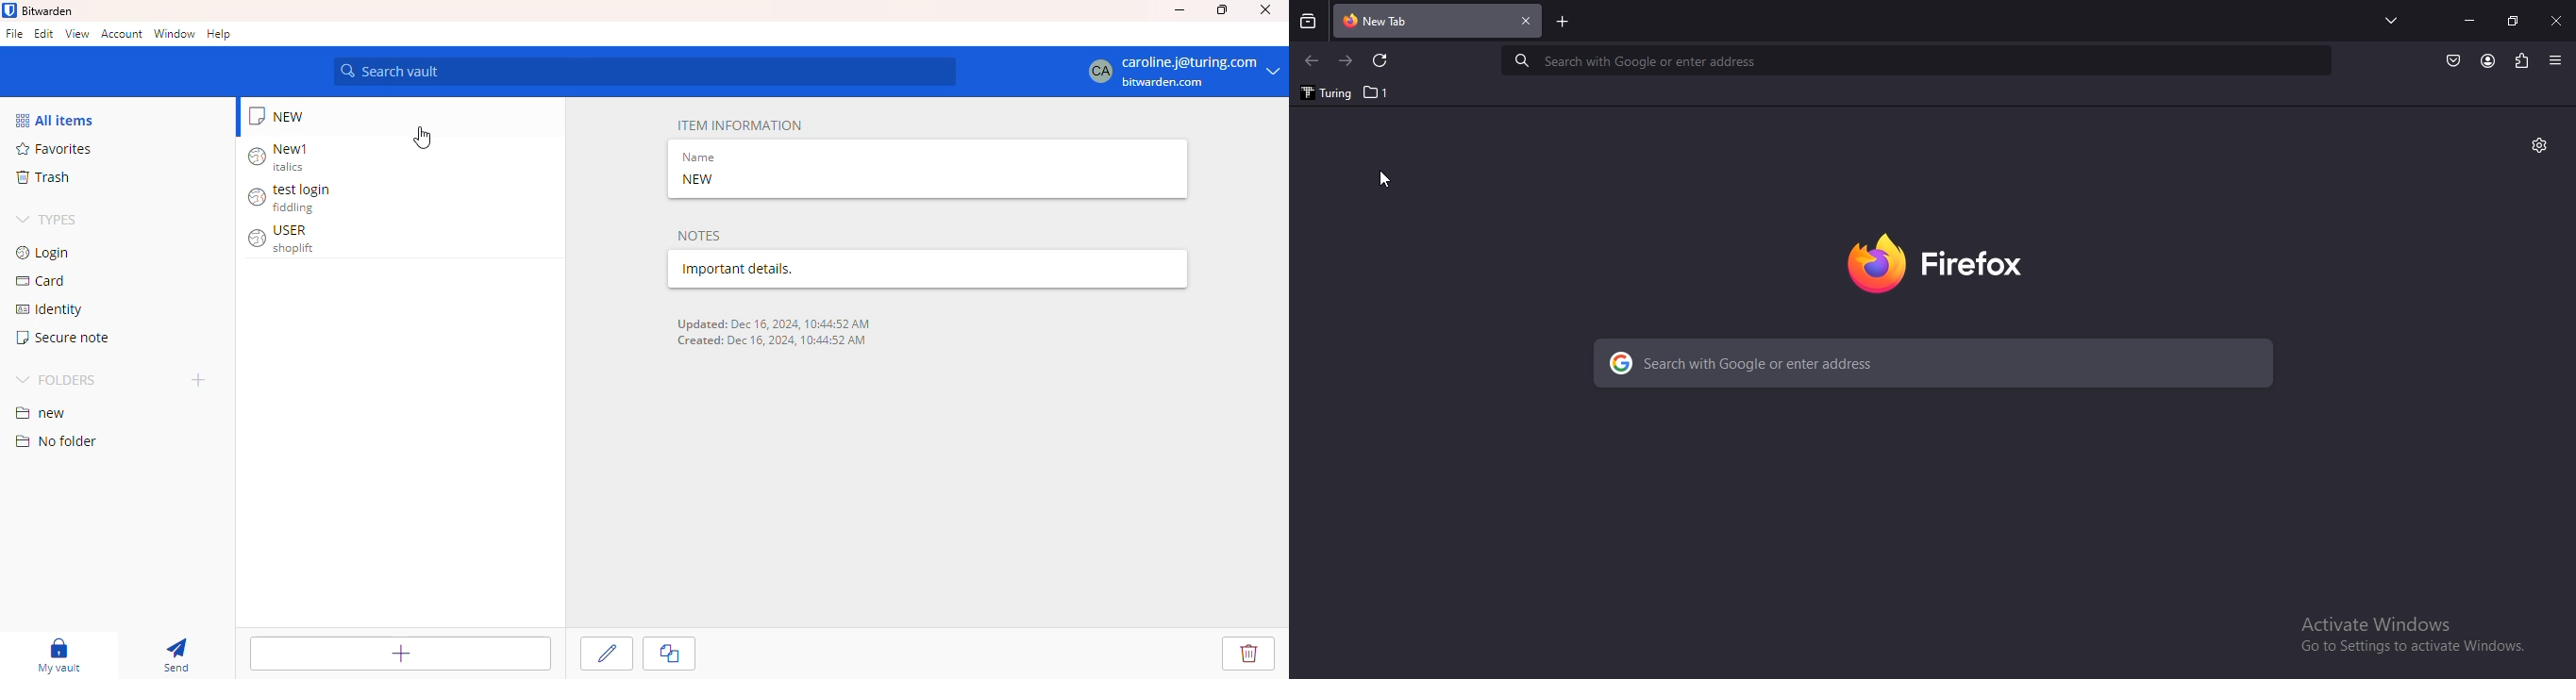 Image resolution: width=2576 pixels, height=700 pixels. What do you see at coordinates (1265, 9) in the screenshot?
I see `close` at bounding box center [1265, 9].